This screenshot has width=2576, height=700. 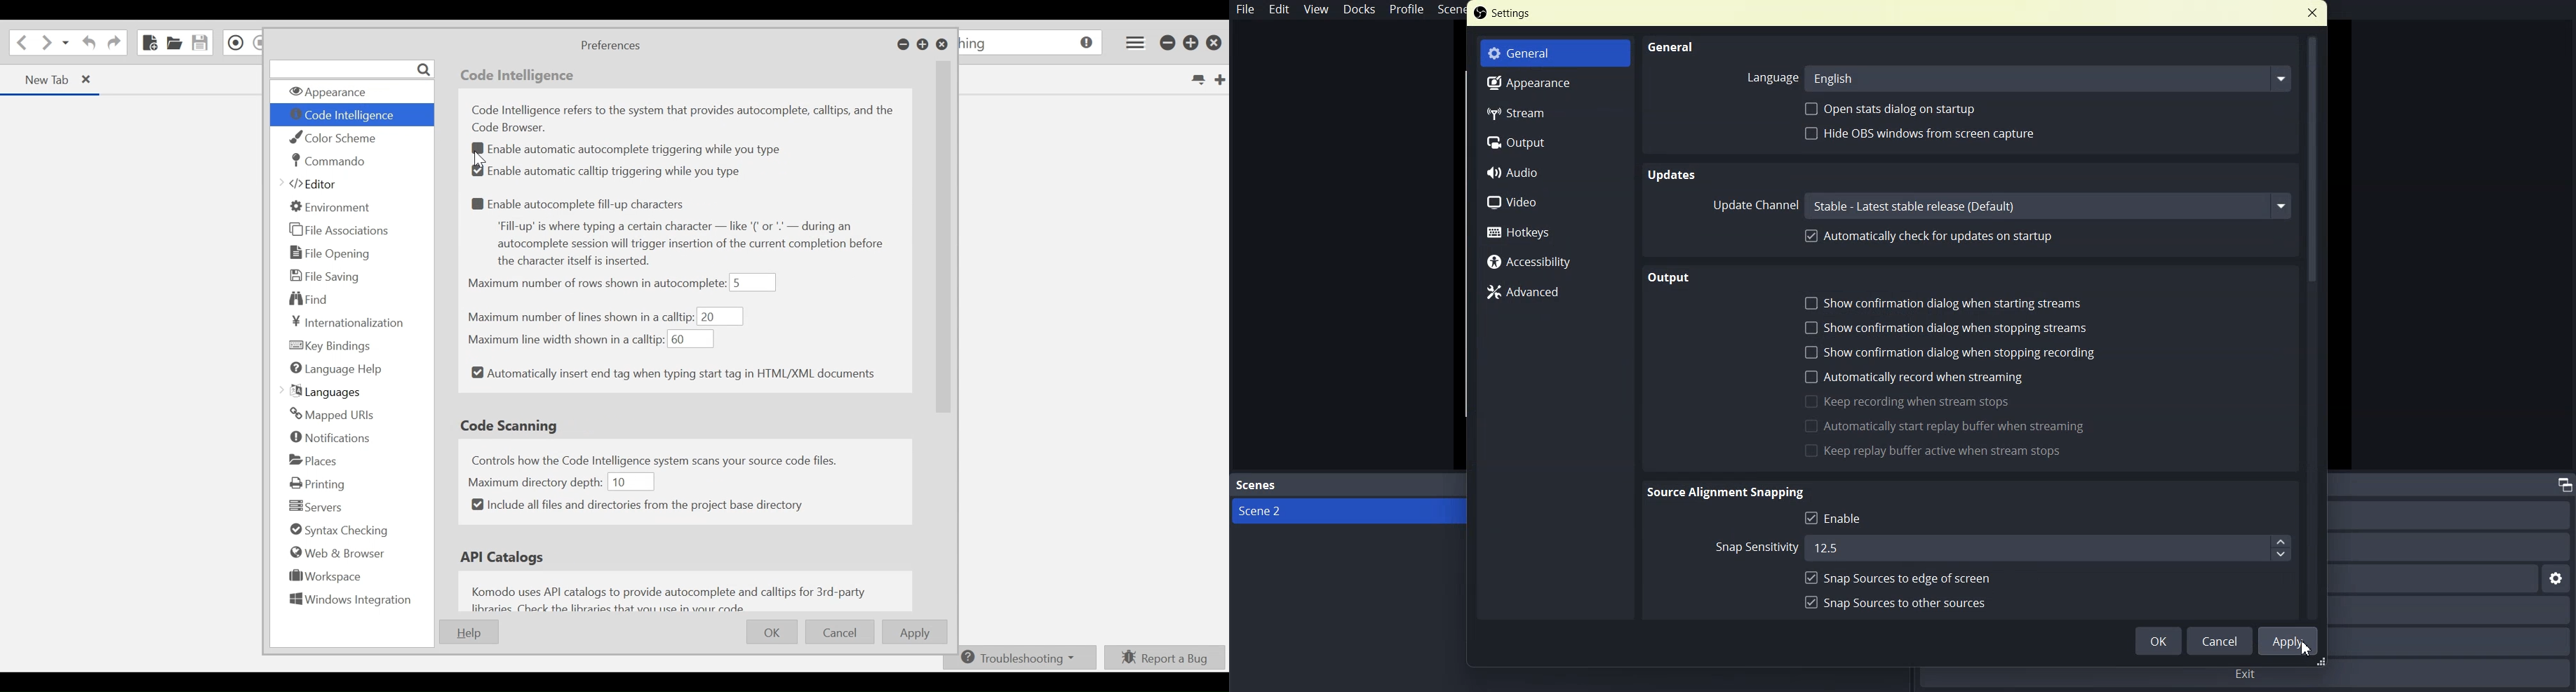 What do you see at coordinates (1503, 13) in the screenshot?
I see `Settings` at bounding box center [1503, 13].